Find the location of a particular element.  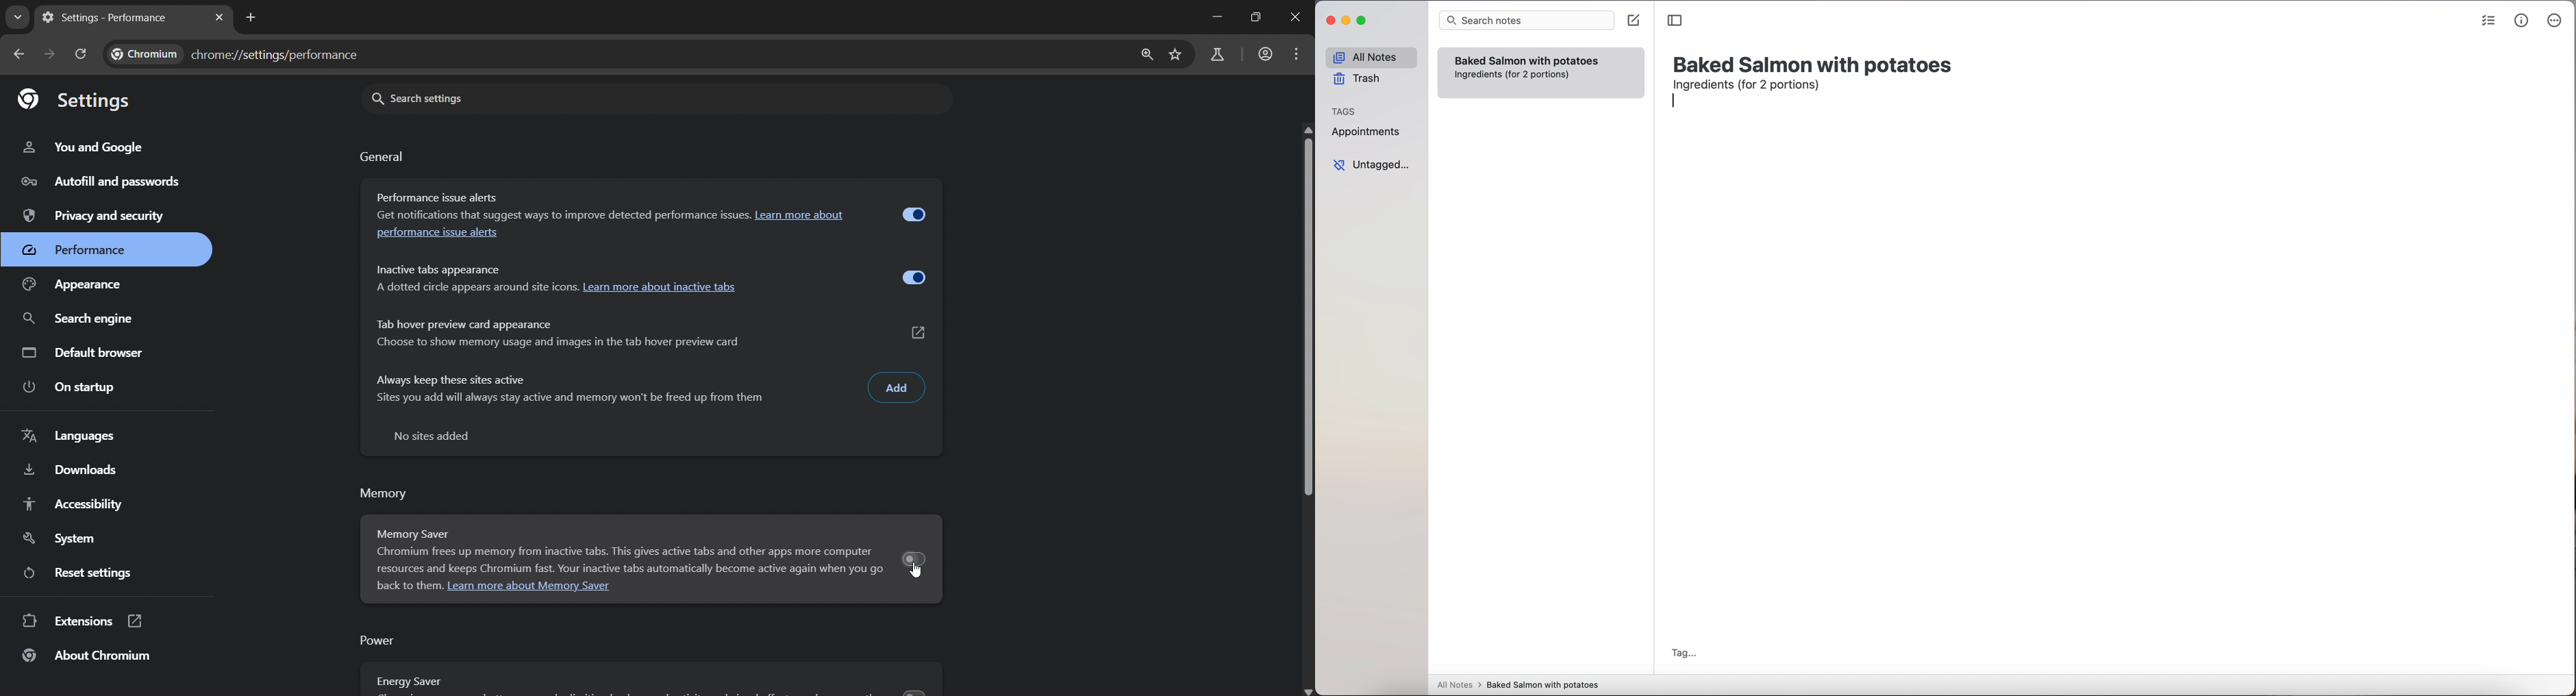

privacy and security is located at coordinates (95, 215).